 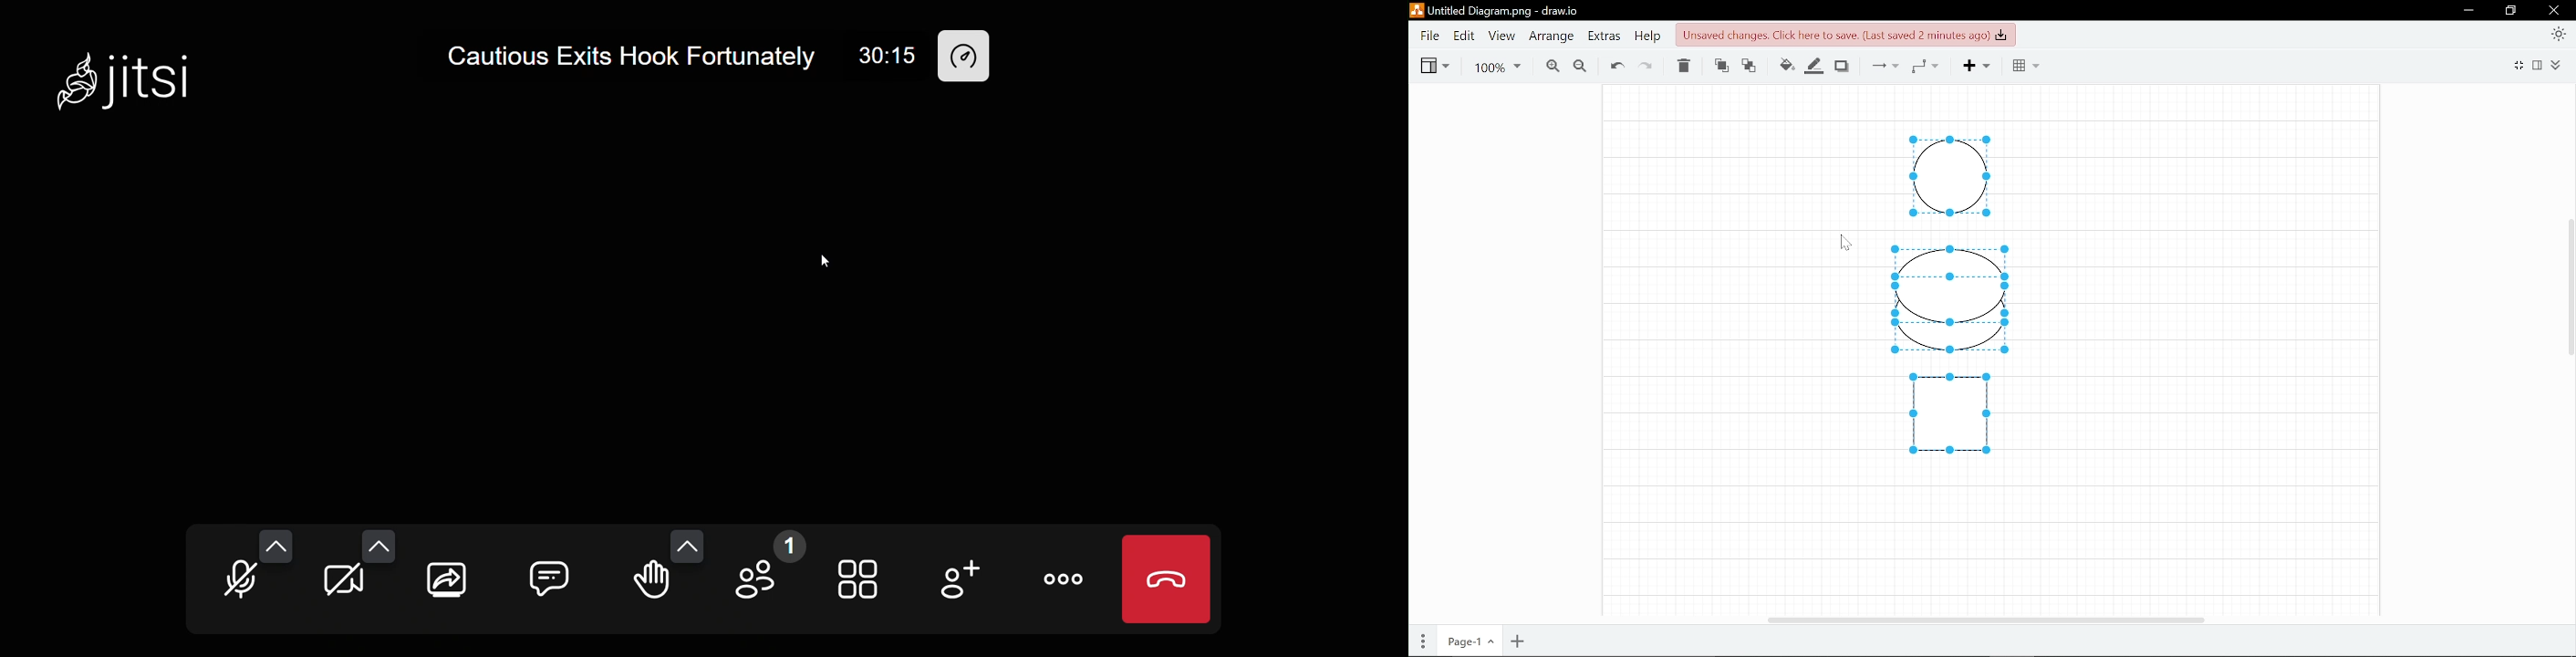 I want to click on more, so click(x=1060, y=581).